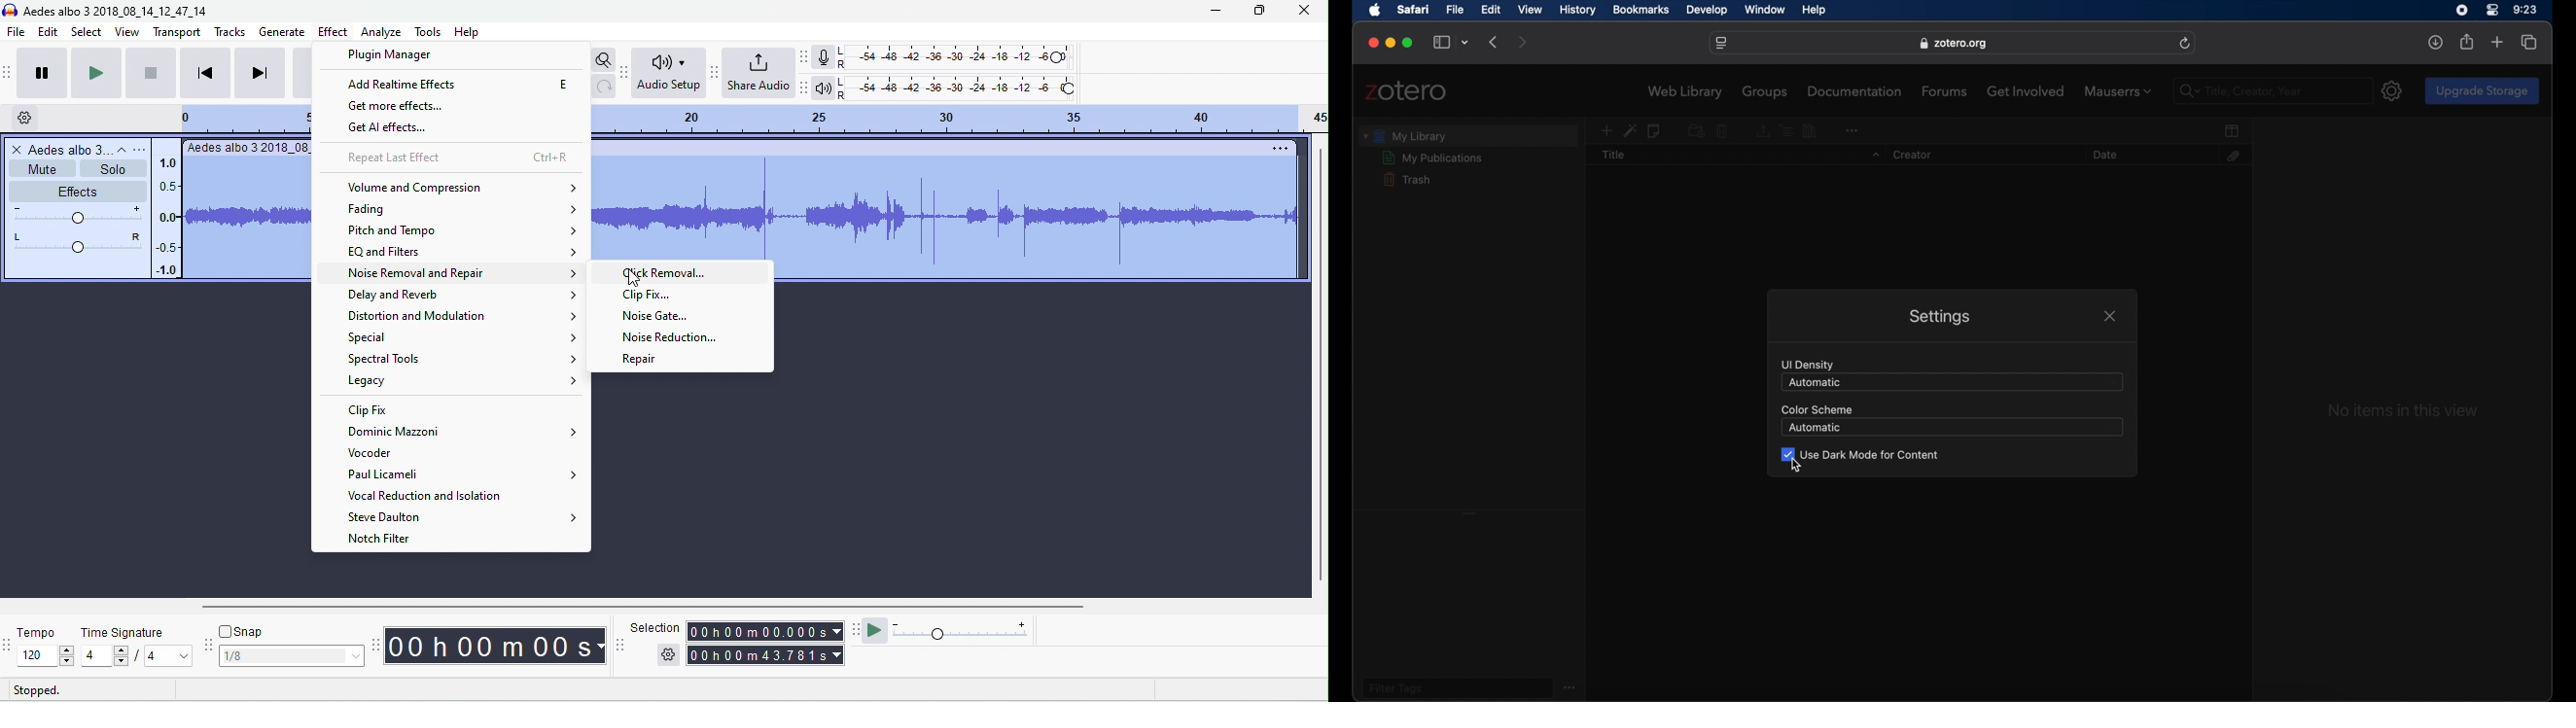  I want to click on R, so click(842, 65).